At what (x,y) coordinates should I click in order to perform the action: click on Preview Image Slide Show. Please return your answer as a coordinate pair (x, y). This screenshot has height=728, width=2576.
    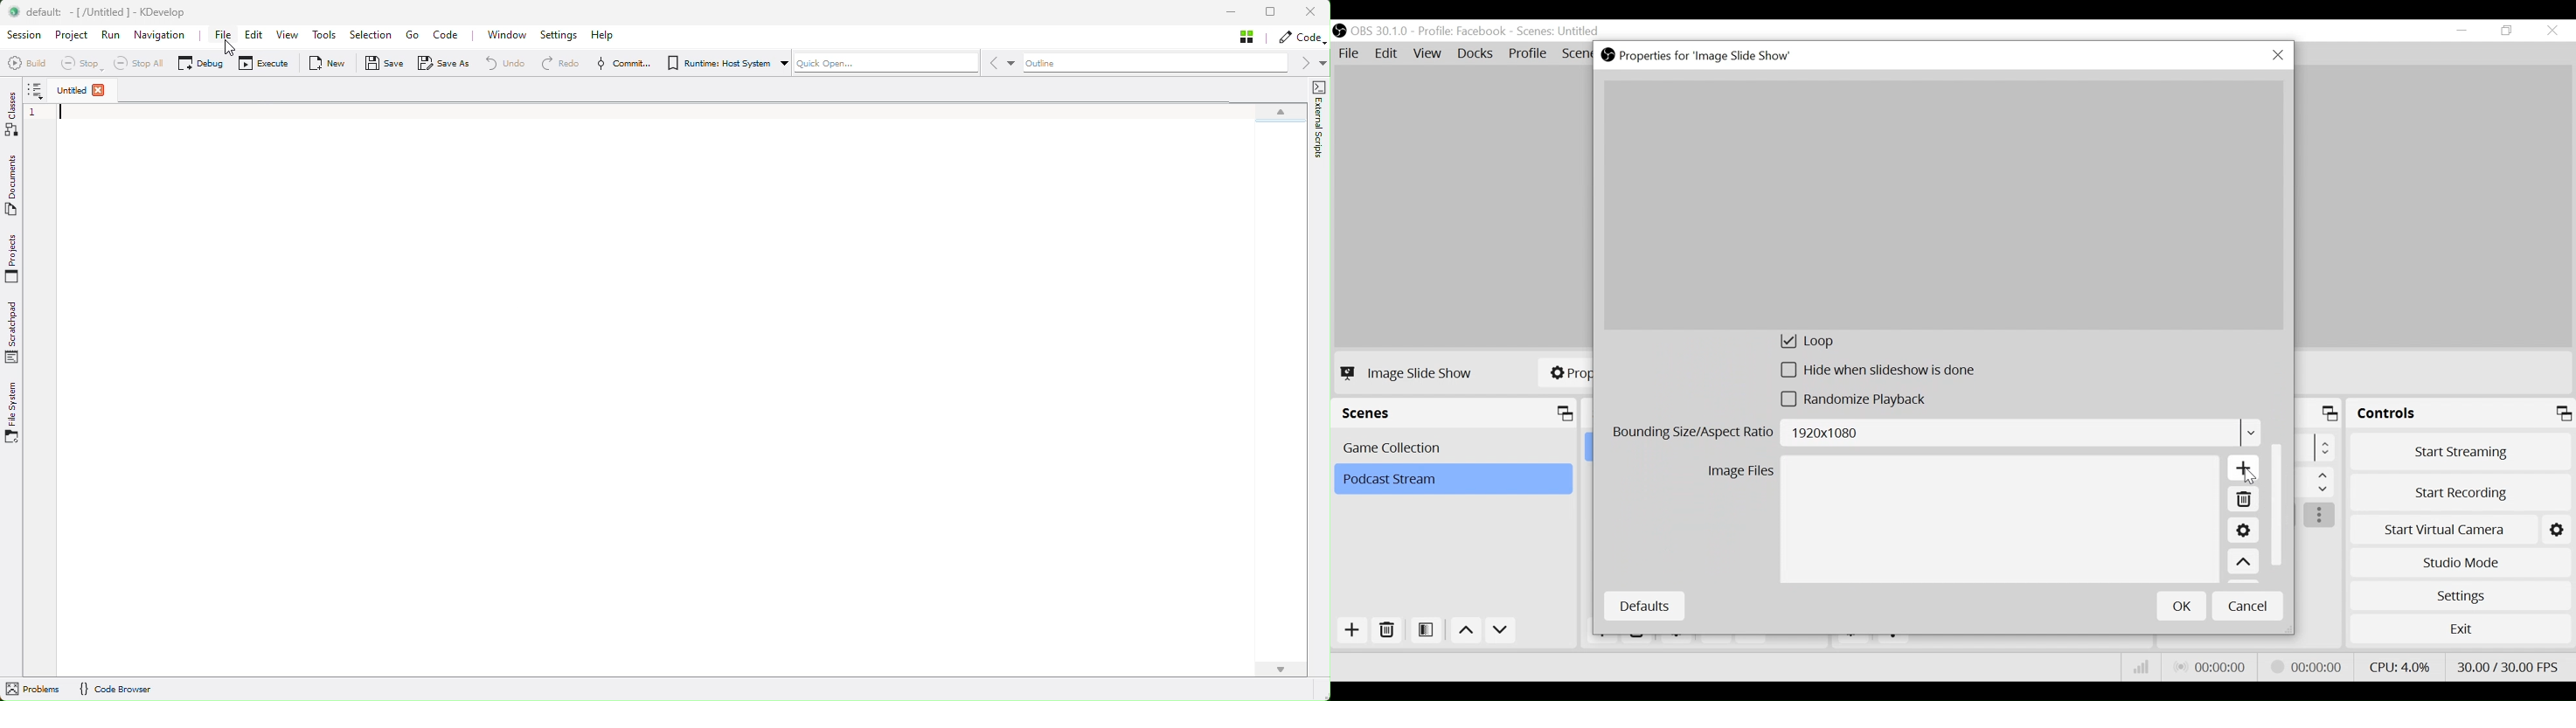
    Looking at the image, I should click on (1943, 205).